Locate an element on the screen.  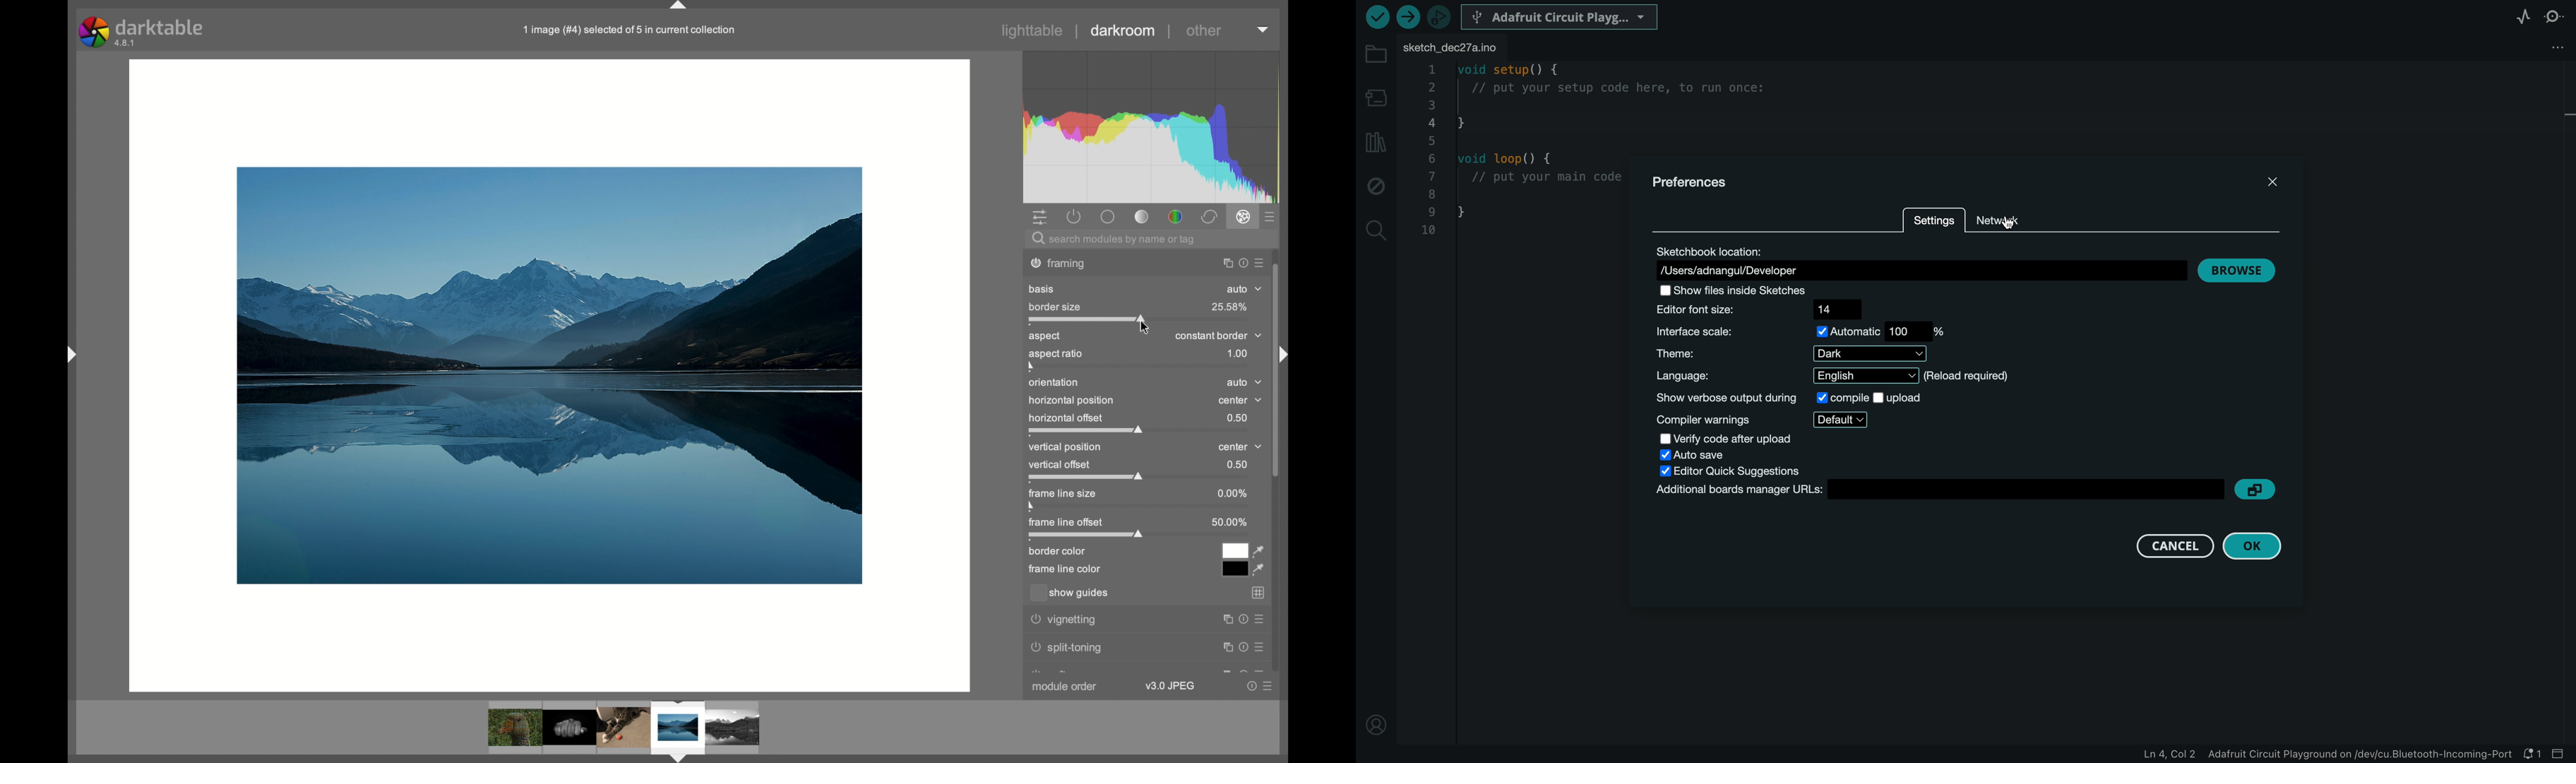
base is located at coordinates (1143, 218).